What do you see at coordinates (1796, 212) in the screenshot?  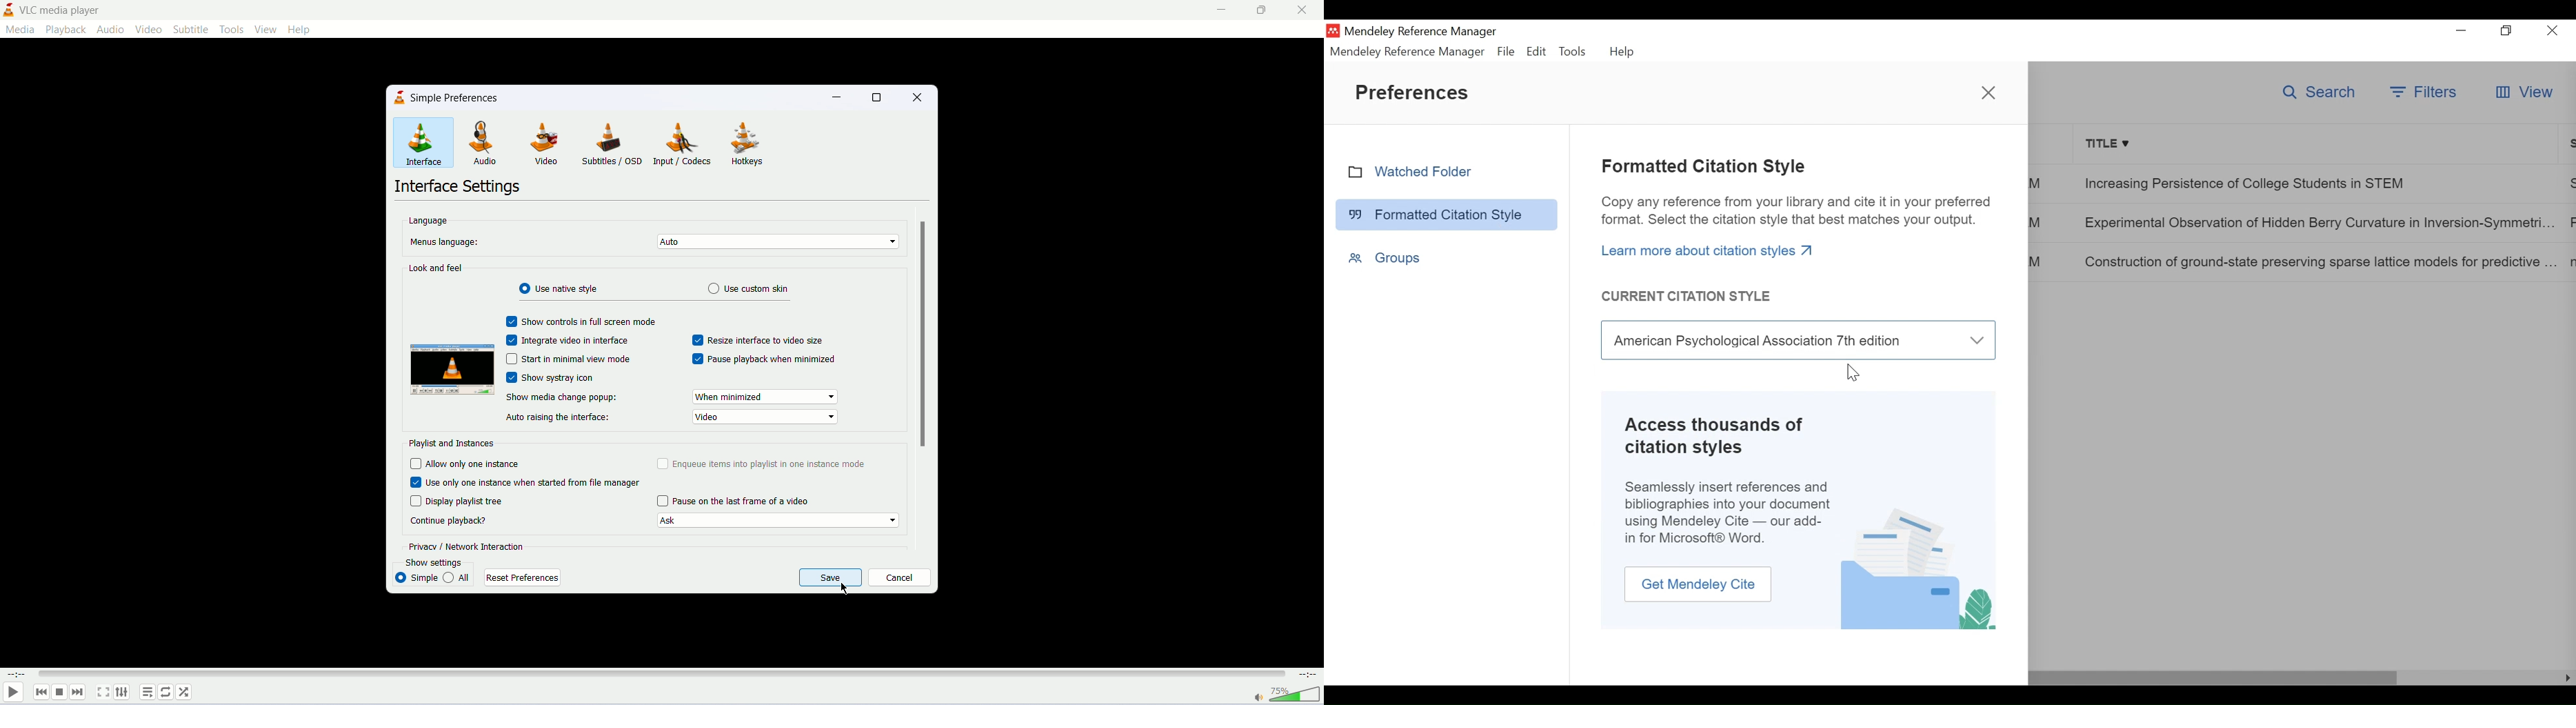 I see `Copy any reference from your library and cite it in your preferred format. Select the citation style that best matches your output` at bounding box center [1796, 212].